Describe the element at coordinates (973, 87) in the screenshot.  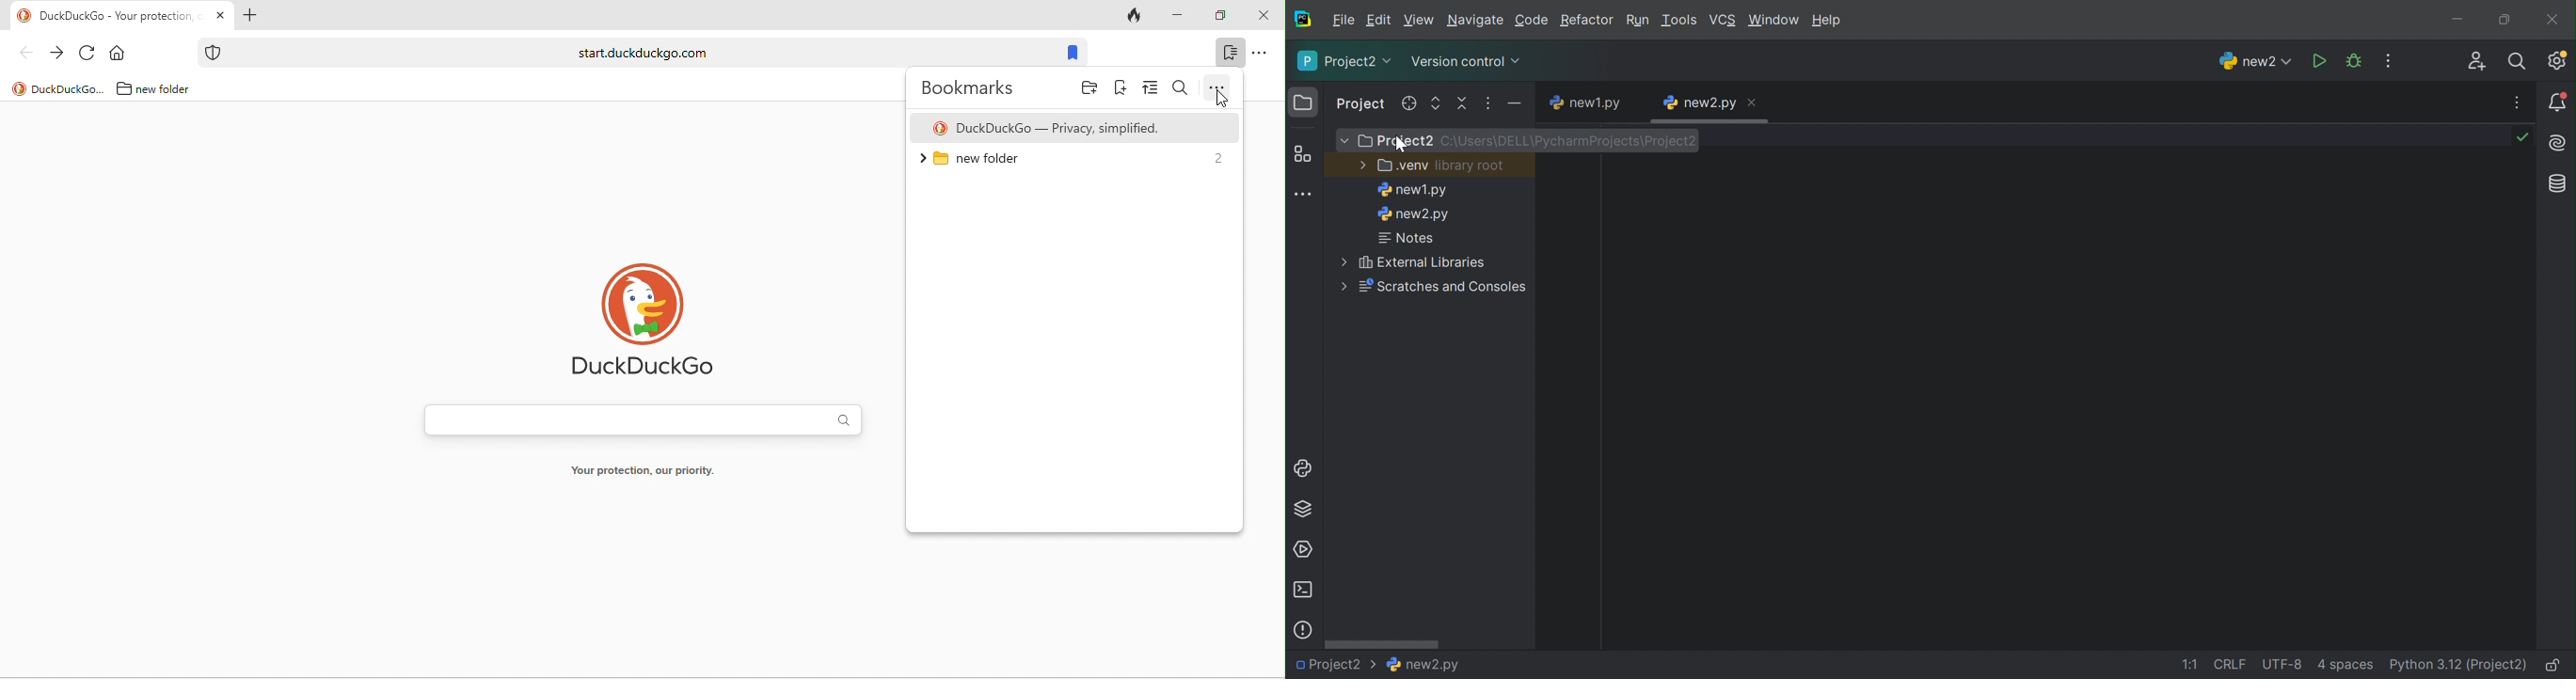
I see `bookmarks` at that location.